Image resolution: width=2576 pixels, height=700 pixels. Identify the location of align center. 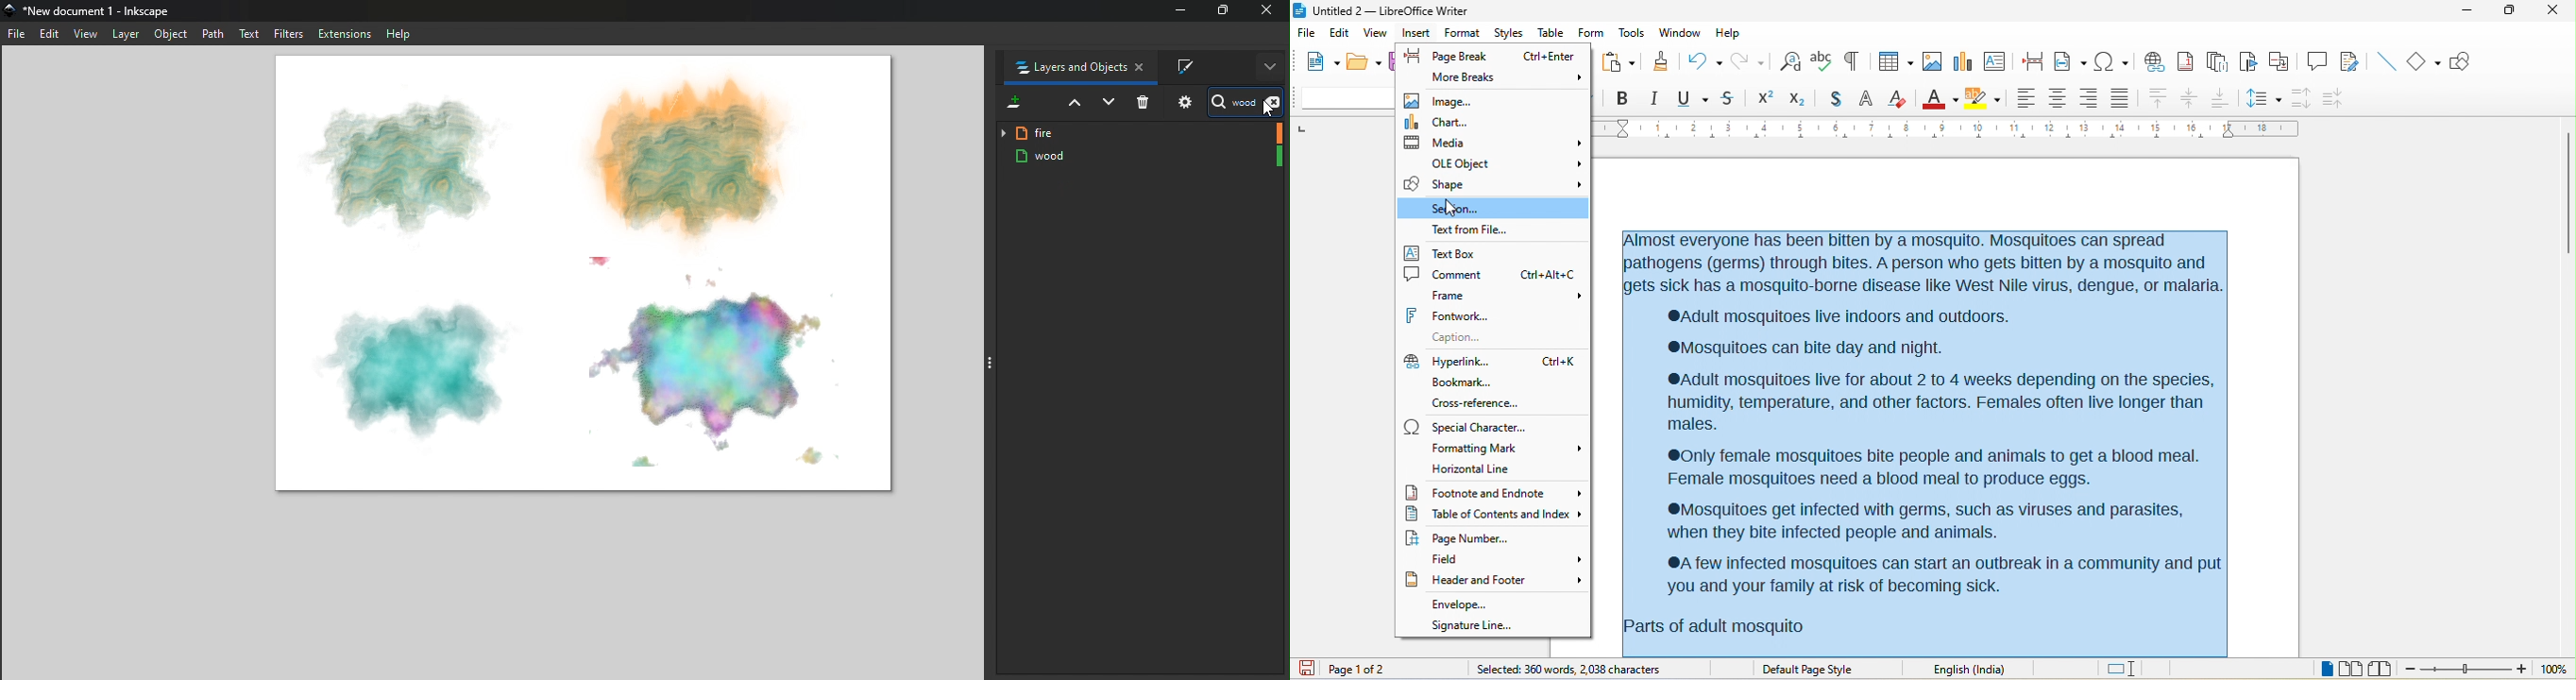
(2057, 99).